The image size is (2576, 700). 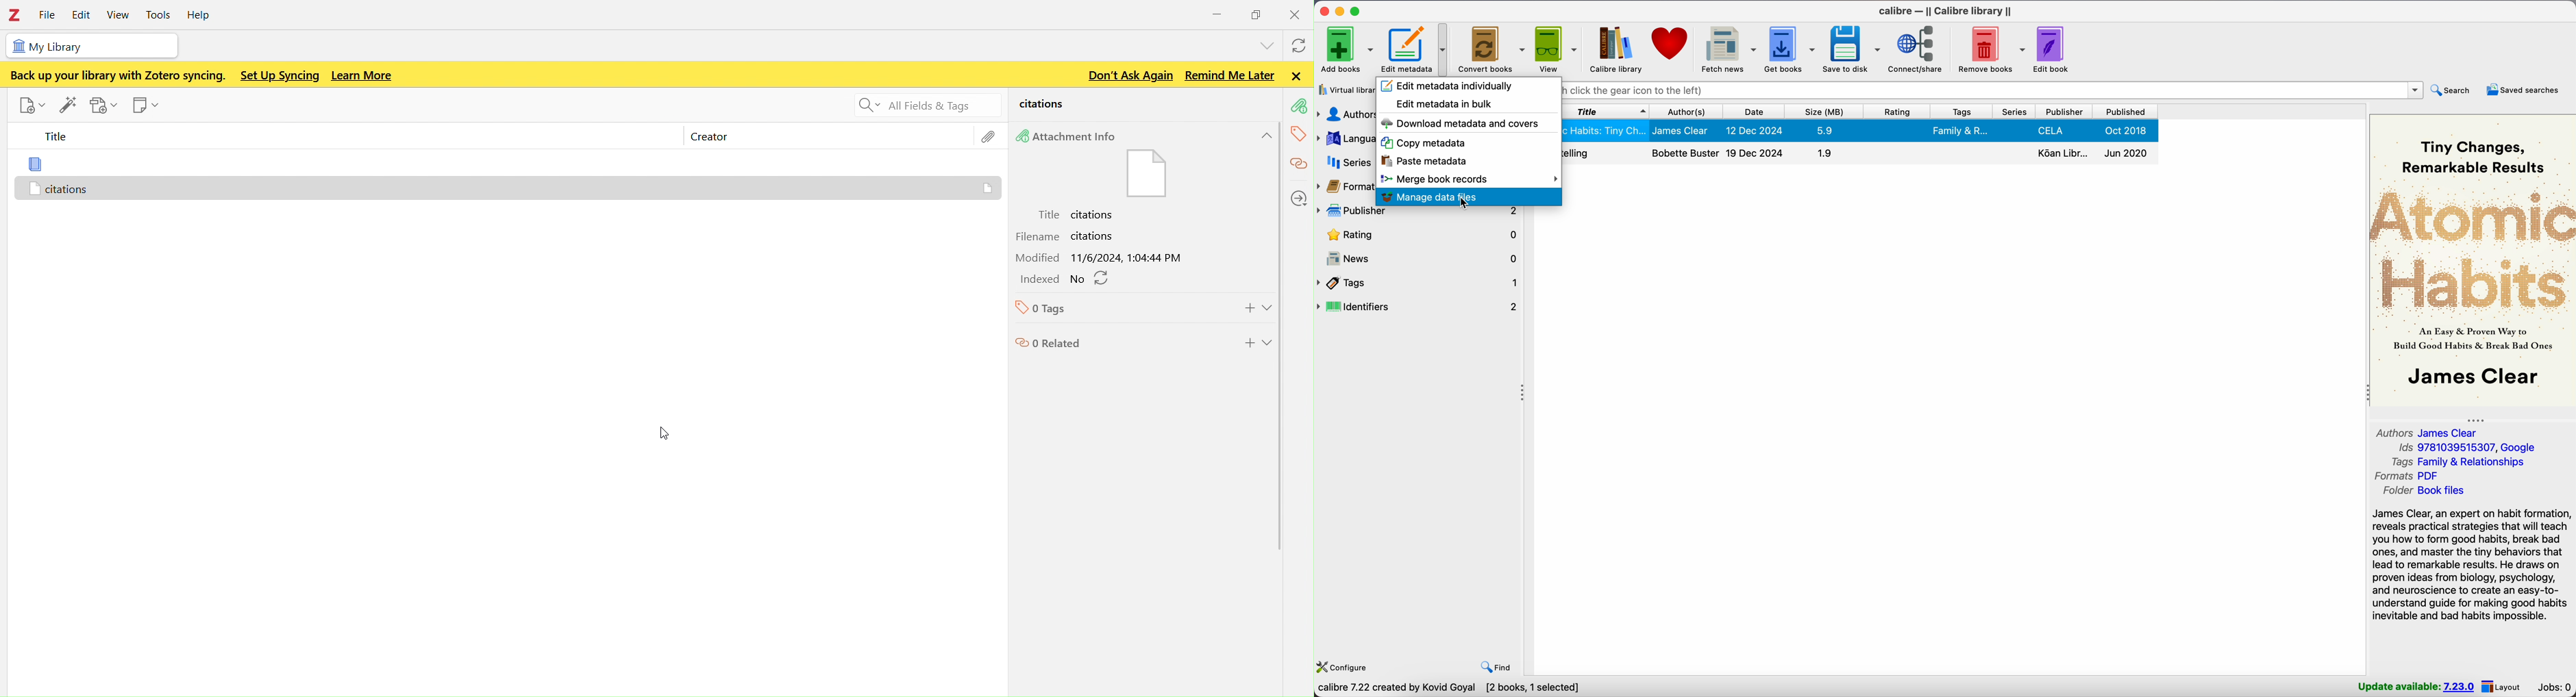 I want to click on size, so click(x=1824, y=112).